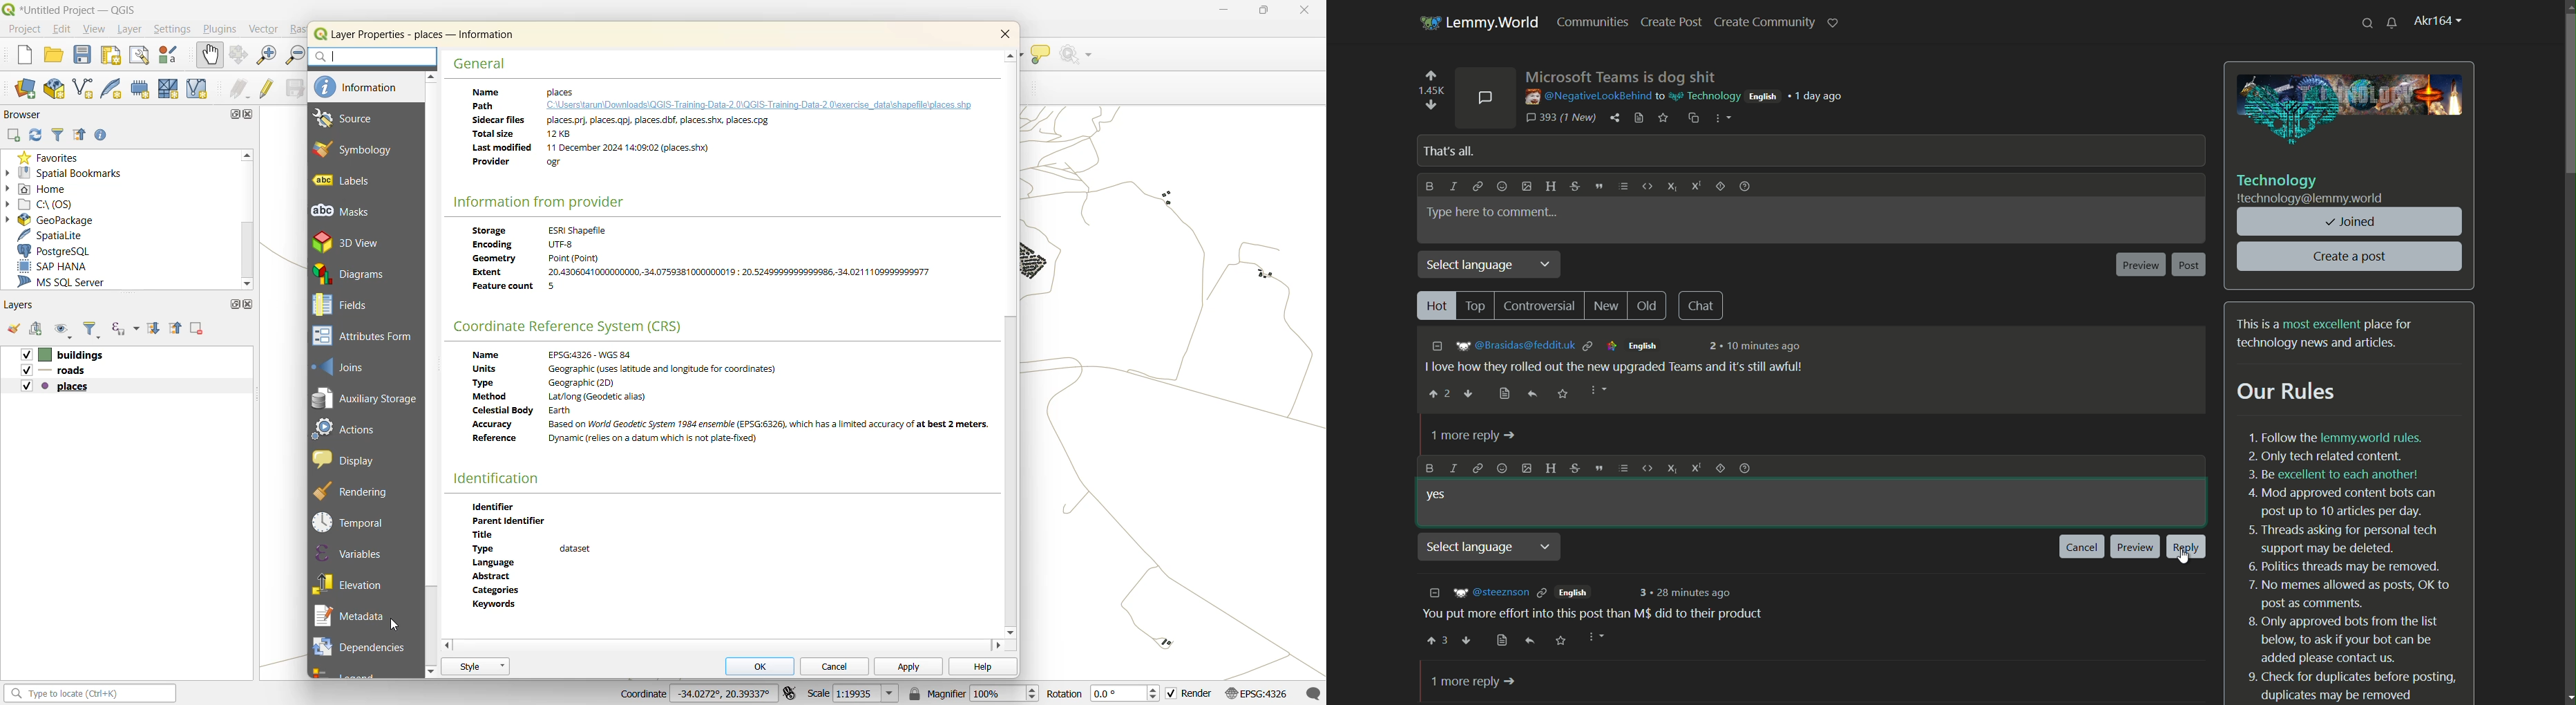  What do you see at coordinates (1646, 187) in the screenshot?
I see `code` at bounding box center [1646, 187].